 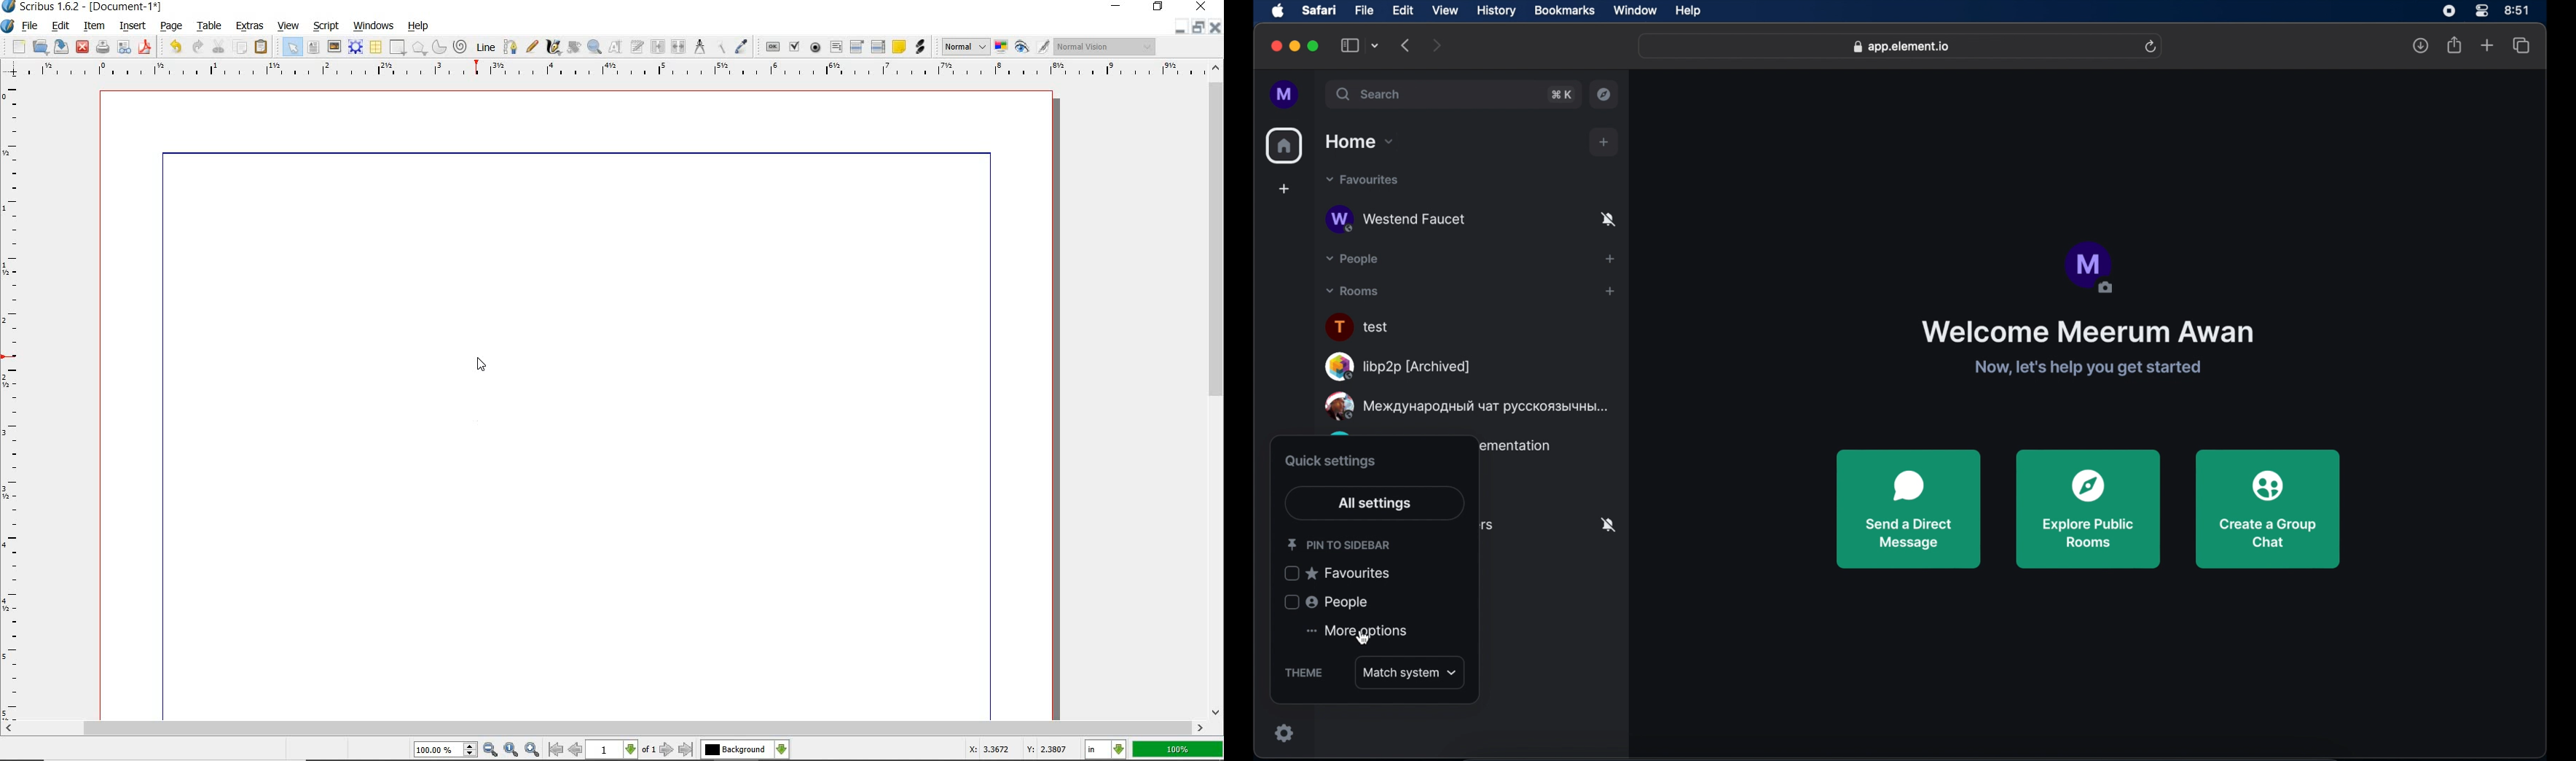 What do you see at coordinates (1561, 94) in the screenshot?
I see `search shortcut` at bounding box center [1561, 94].